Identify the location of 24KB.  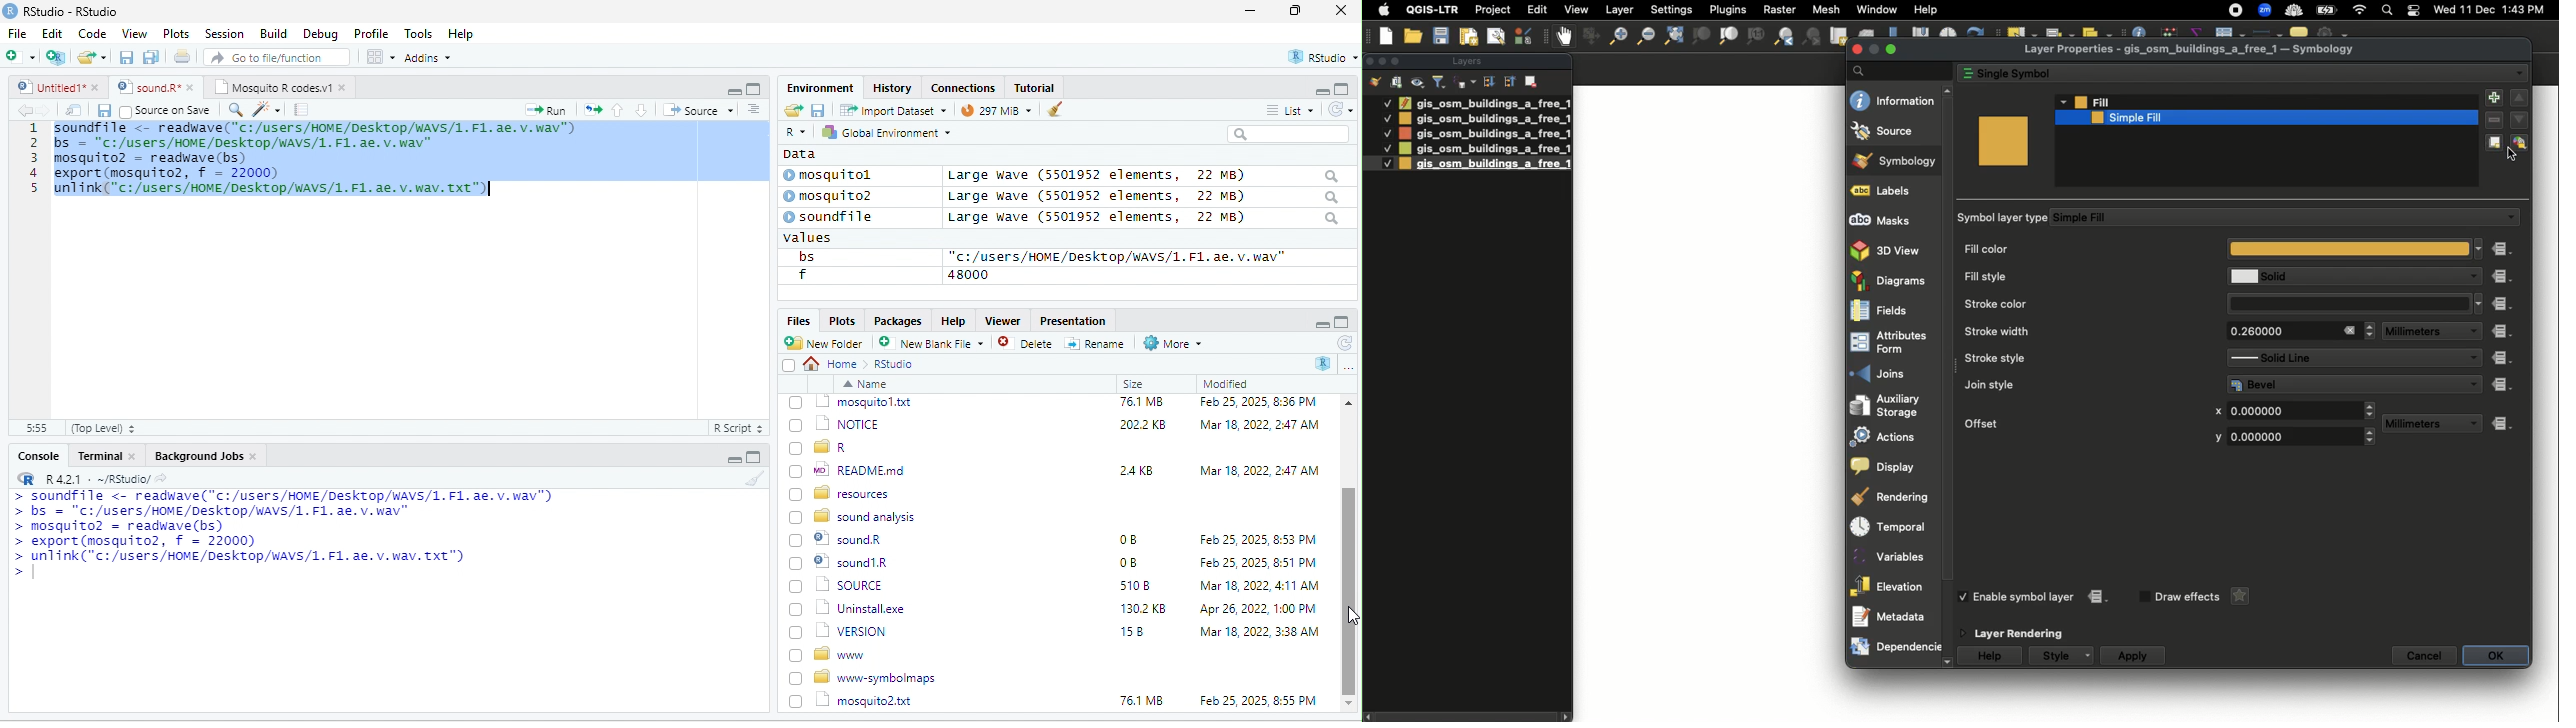
(1133, 588).